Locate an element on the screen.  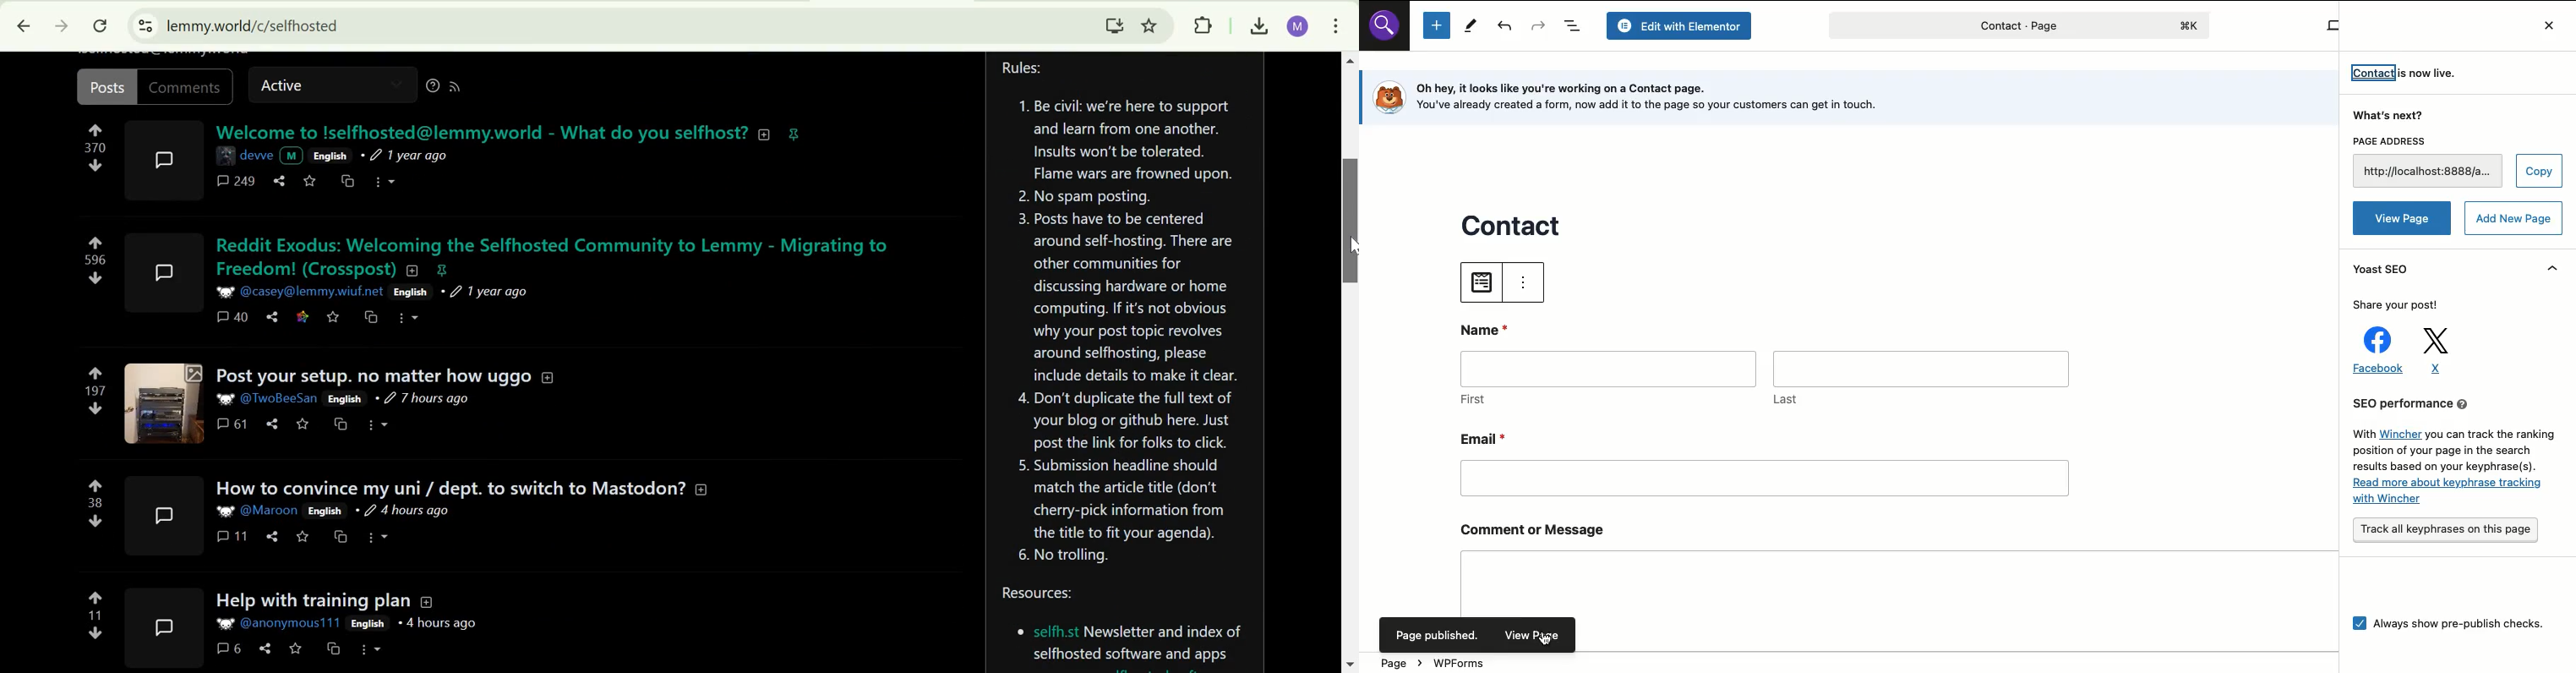
expand here is located at coordinates (160, 627).